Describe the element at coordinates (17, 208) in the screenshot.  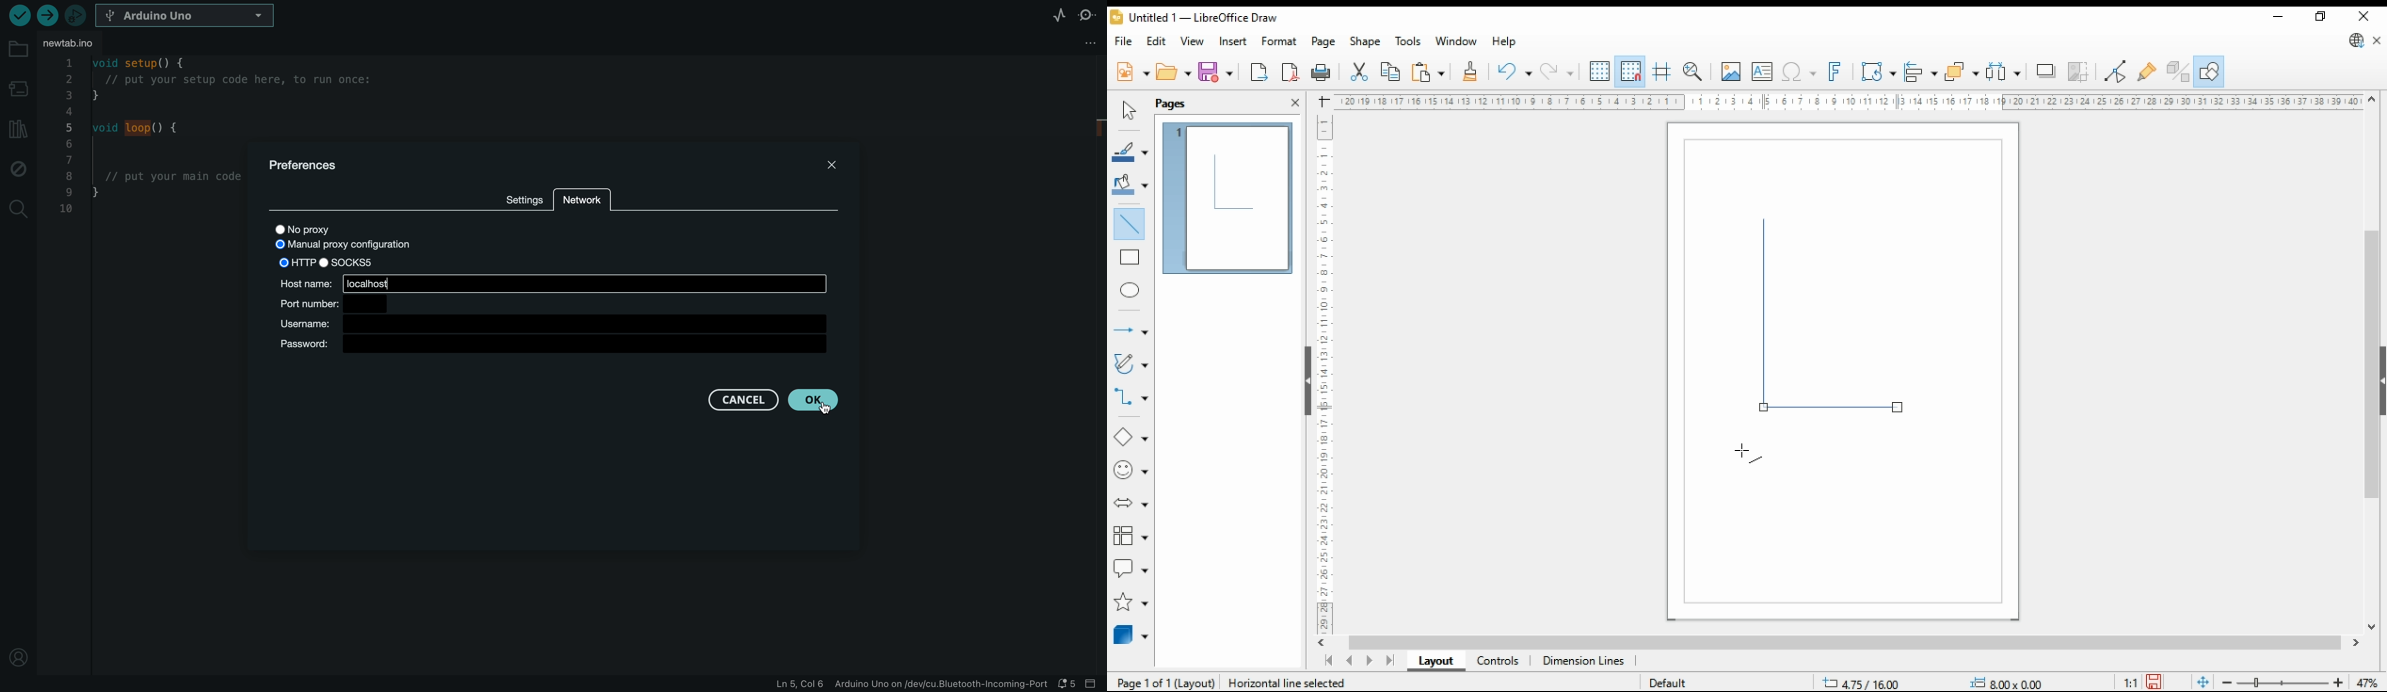
I see `search` at that location.